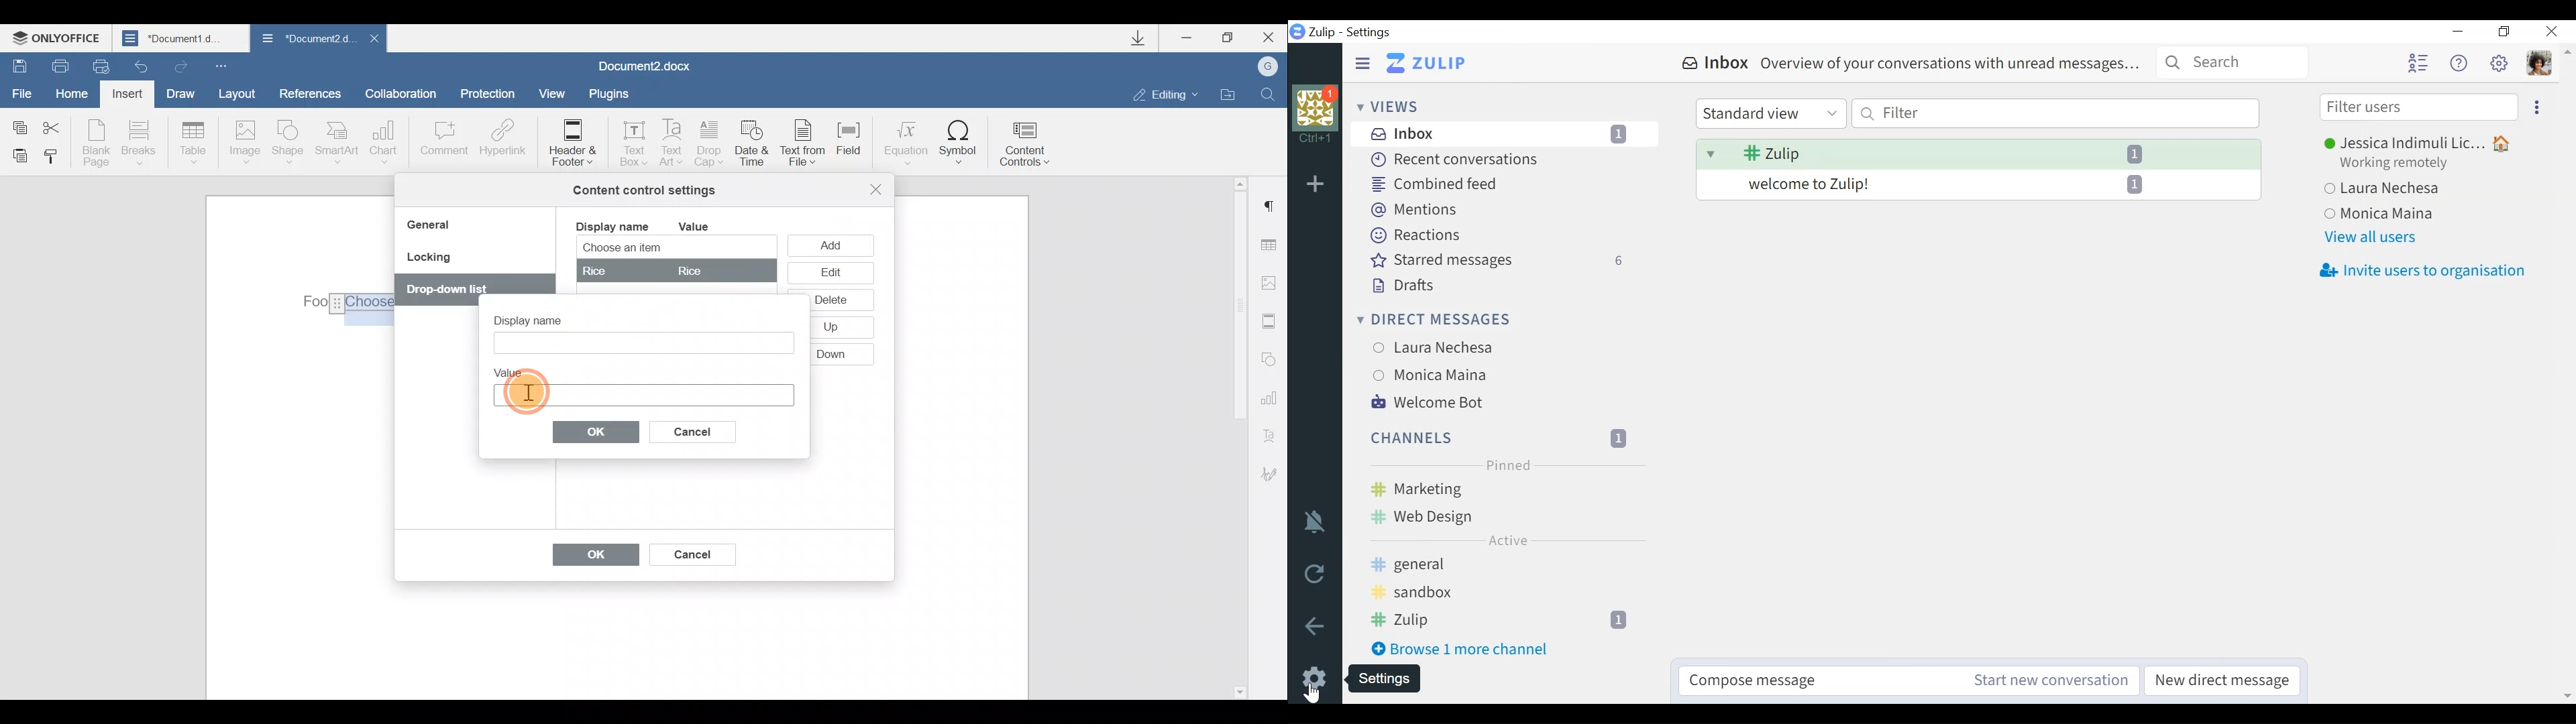 The image size is (2576, 728). I want to click on Personal menu, so click(2539, 62).